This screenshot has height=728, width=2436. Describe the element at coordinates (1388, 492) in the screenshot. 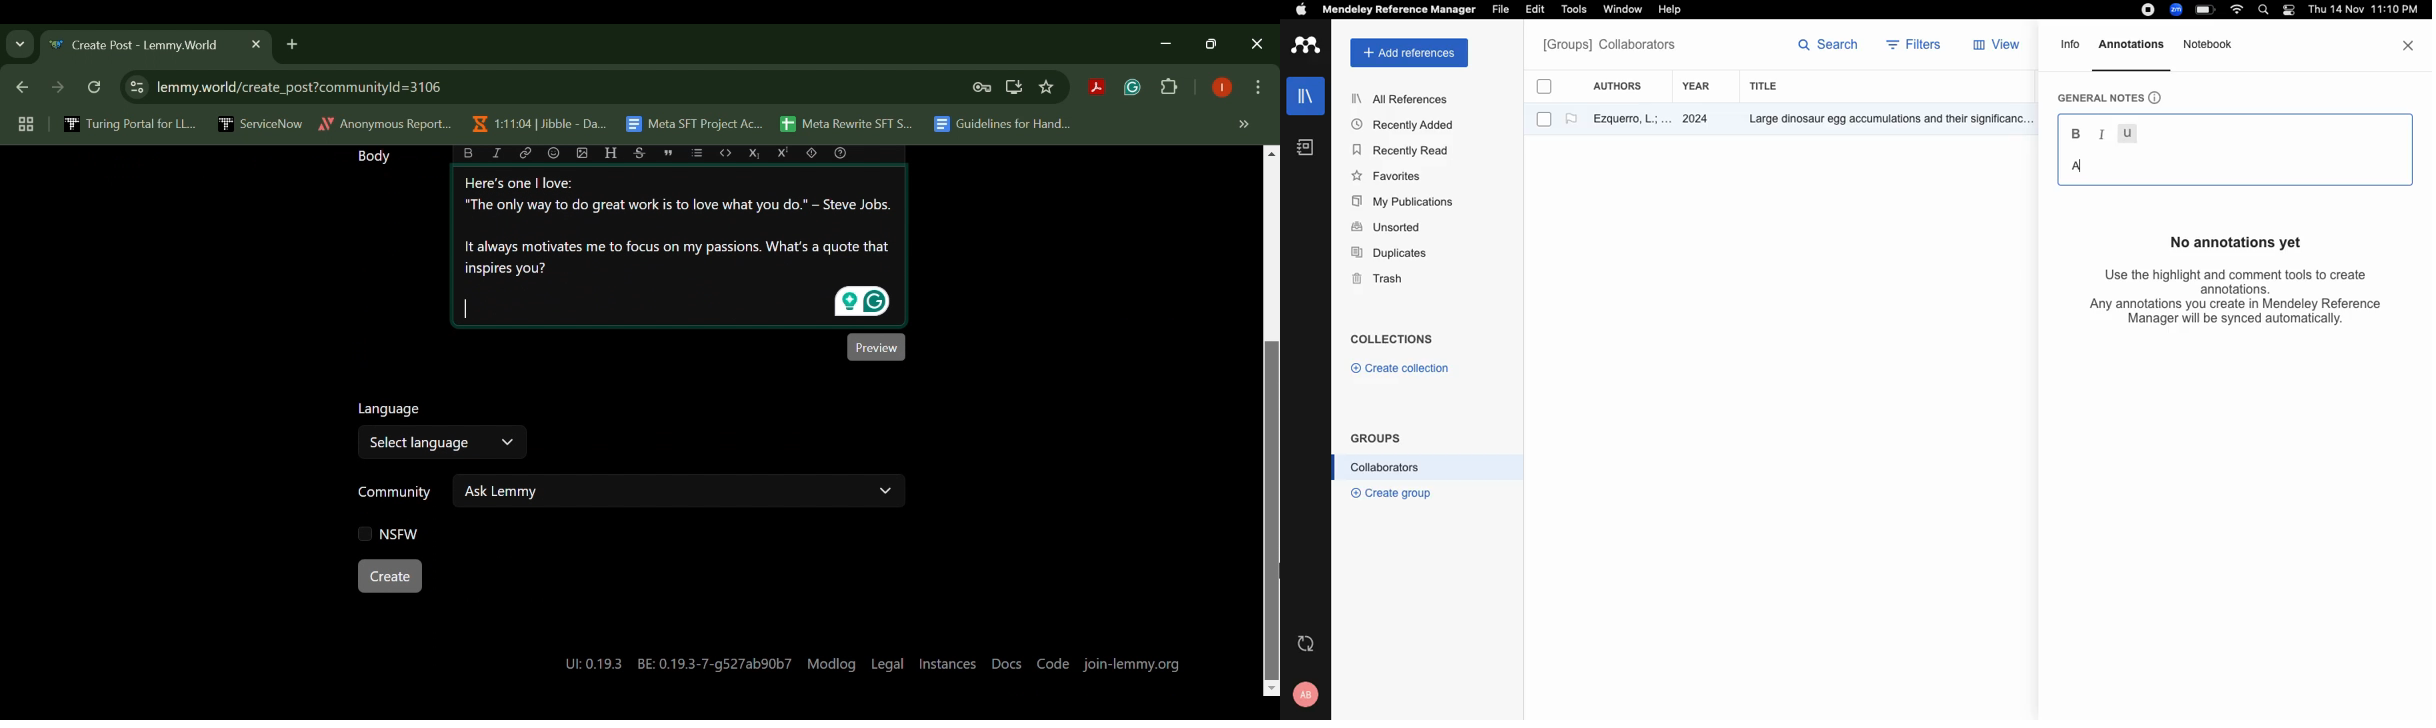

I see `® Create group` at that location.